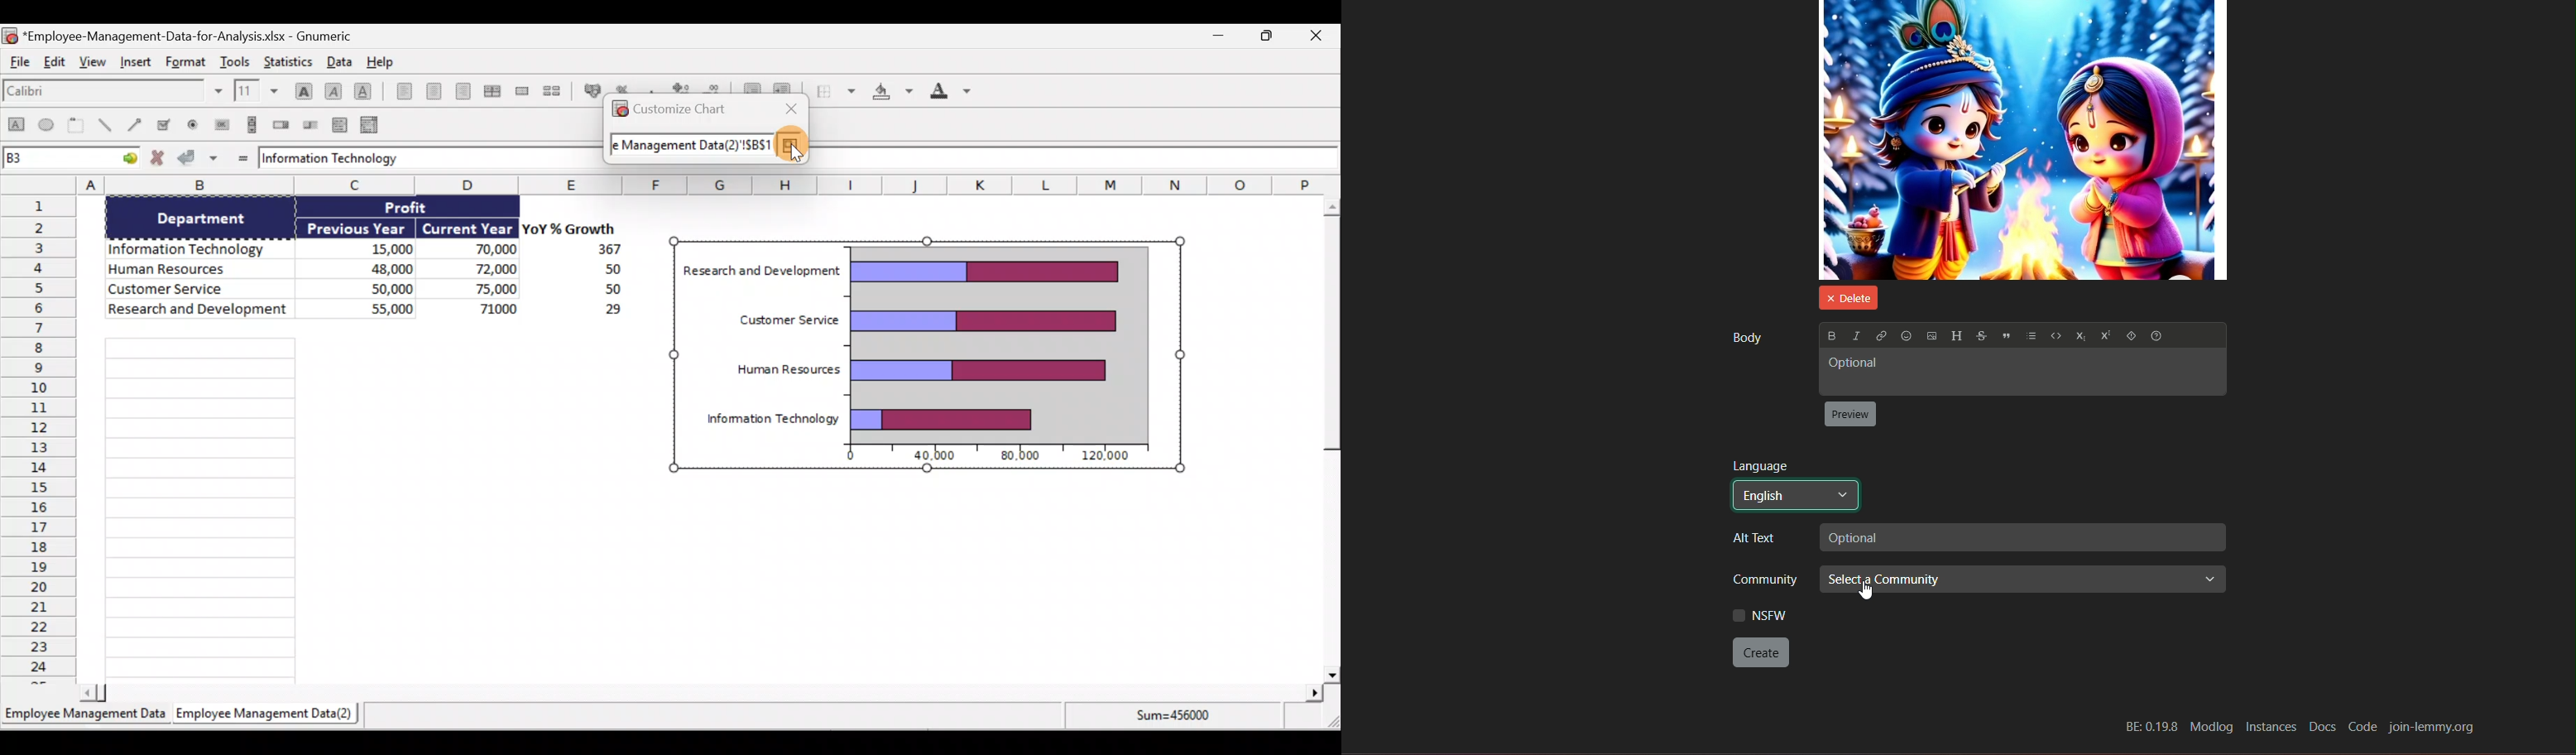  What do you see at coordinates (310, 126) in the screenshot?
I see `Create a slider` at bounding box center [310, 126].